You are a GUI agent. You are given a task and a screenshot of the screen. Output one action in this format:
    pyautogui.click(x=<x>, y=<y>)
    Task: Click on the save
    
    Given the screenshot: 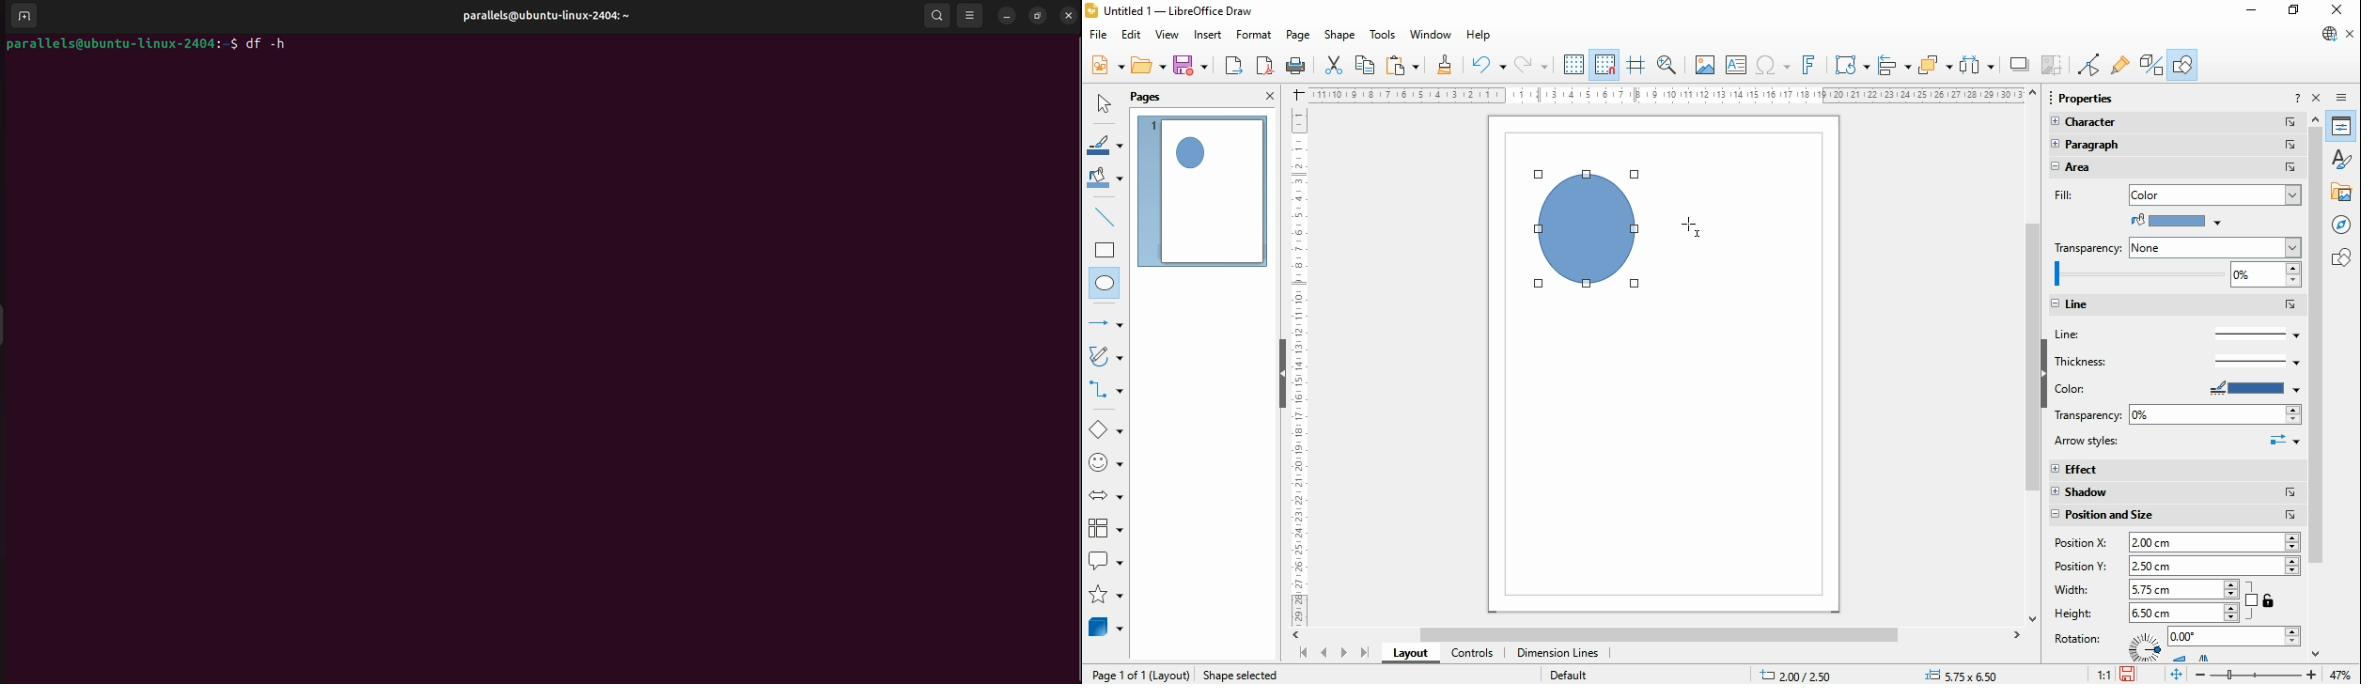 What is the action you would take?
    pyautogui.click(x=2130, y=674)
    